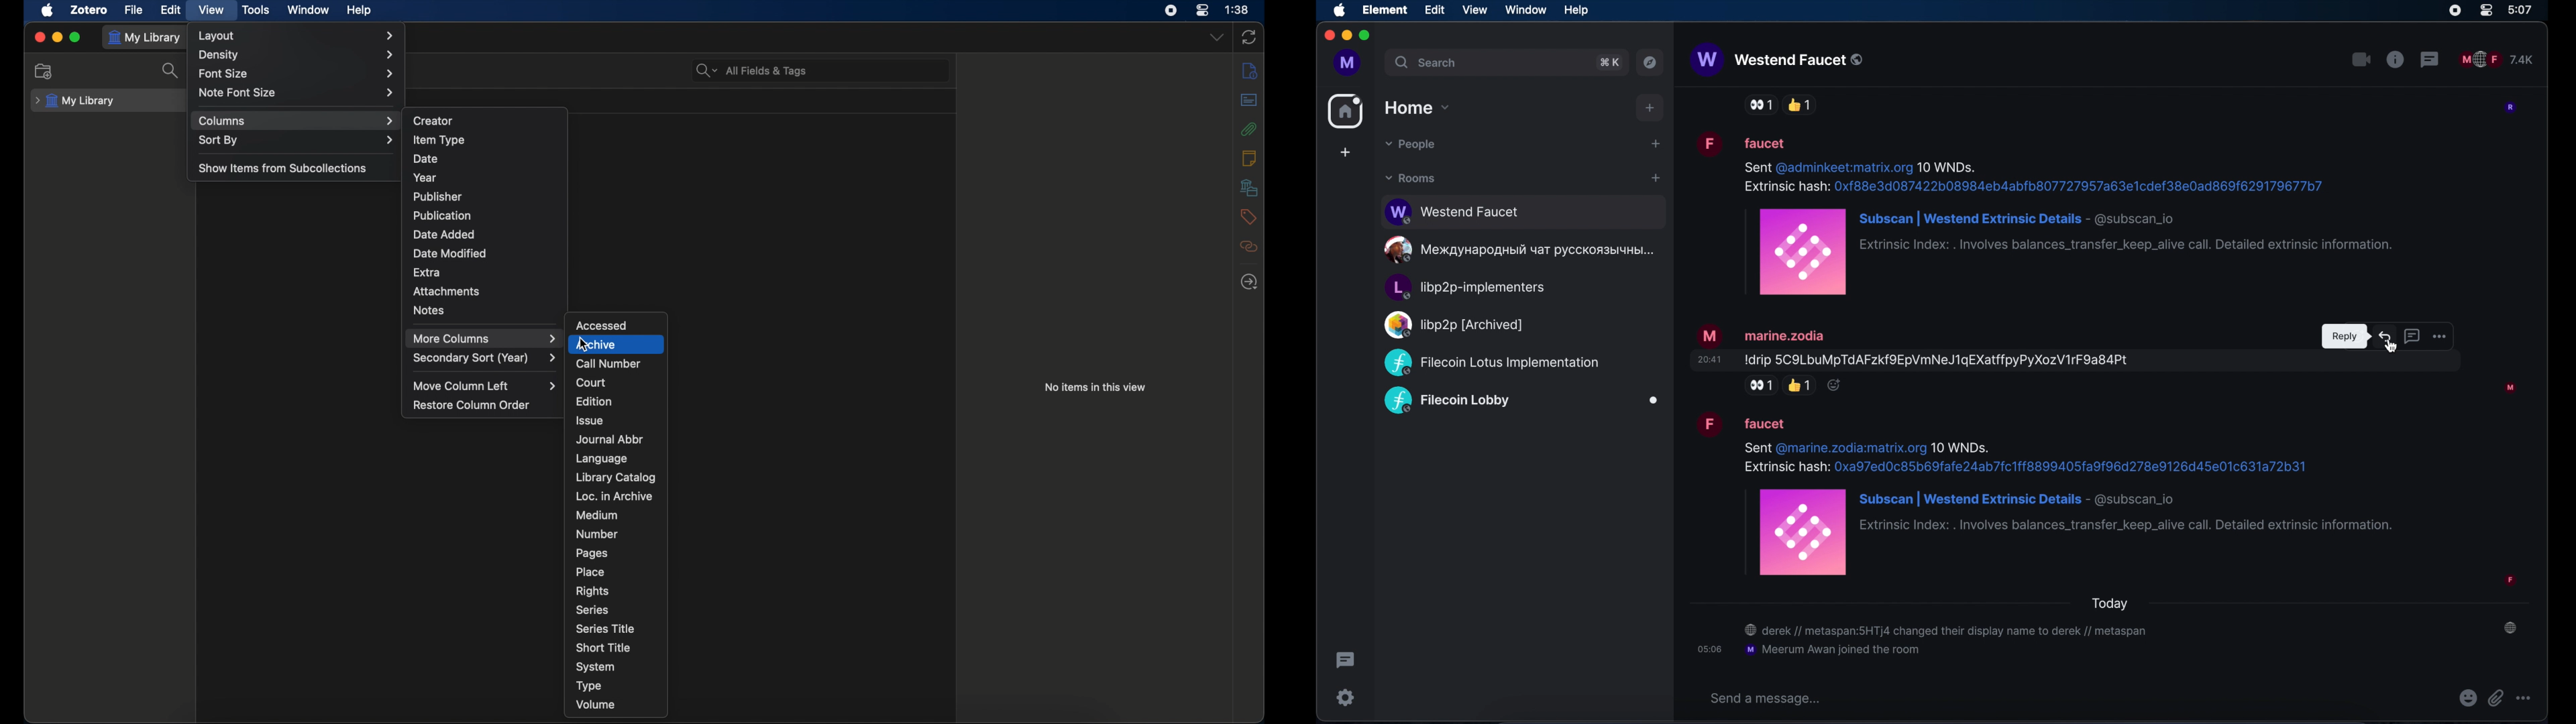 The height and width of the screenshot is (728, 2576). Describe the element at coordinates (591, 383) in the screenshot. I see `court` at that location.